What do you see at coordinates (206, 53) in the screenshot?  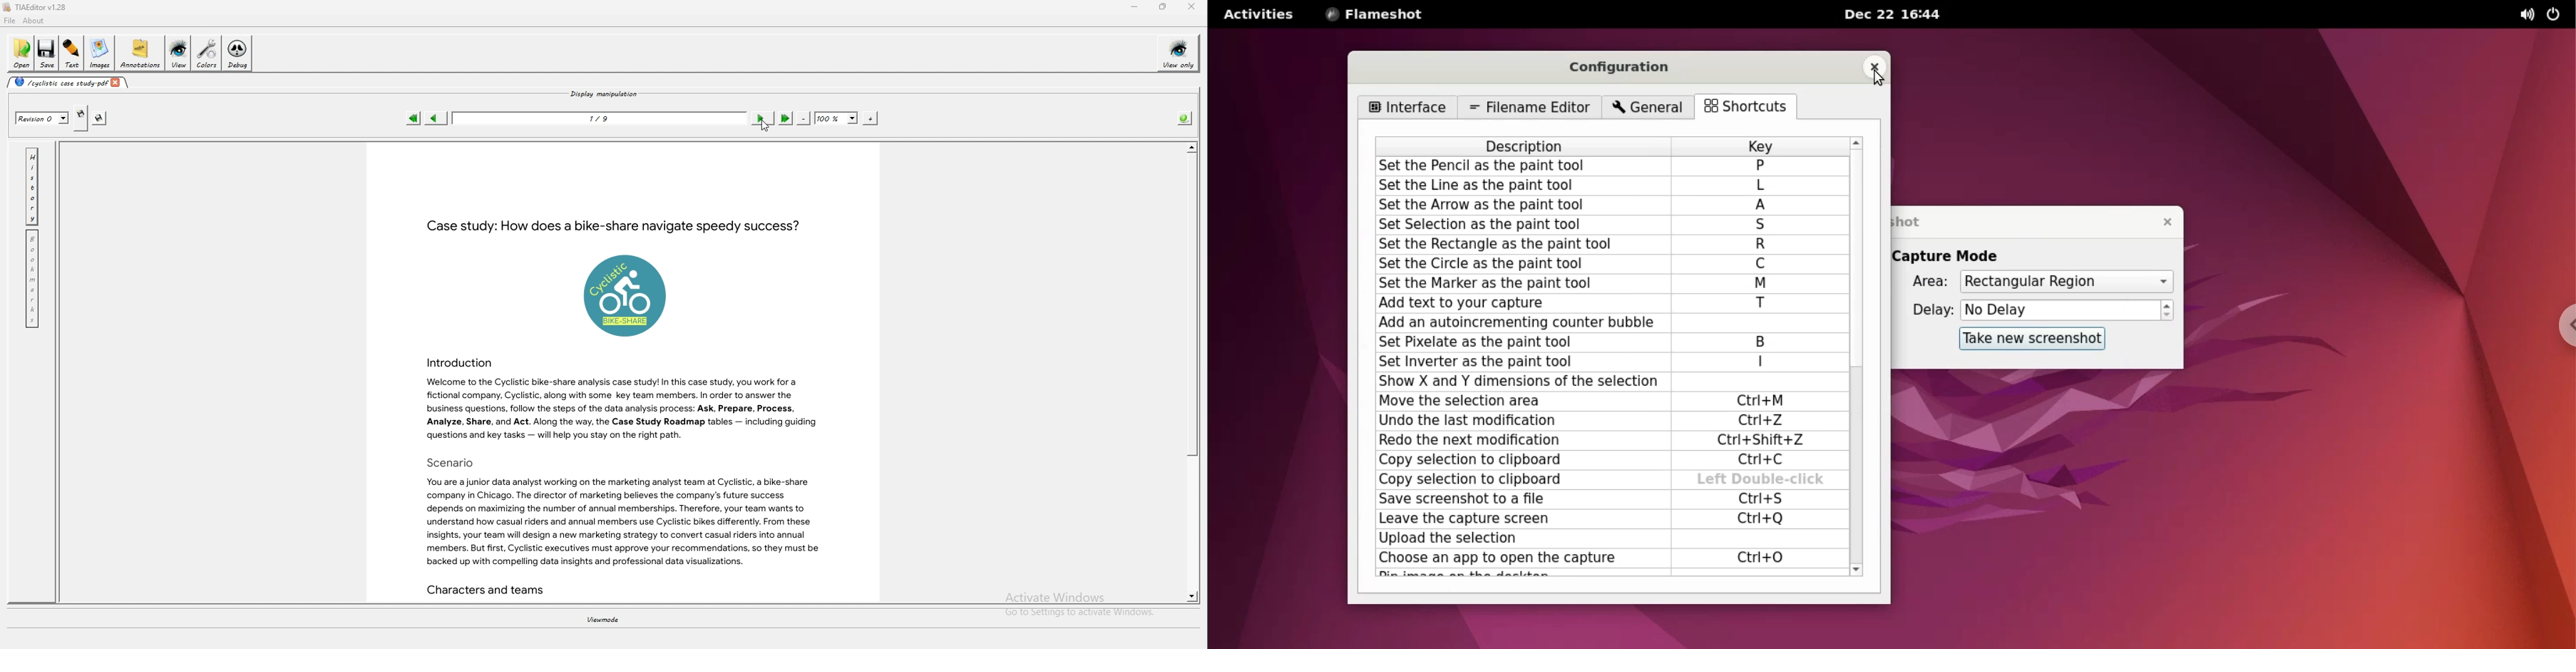 I see `colors` at bounding box center [206, 53].